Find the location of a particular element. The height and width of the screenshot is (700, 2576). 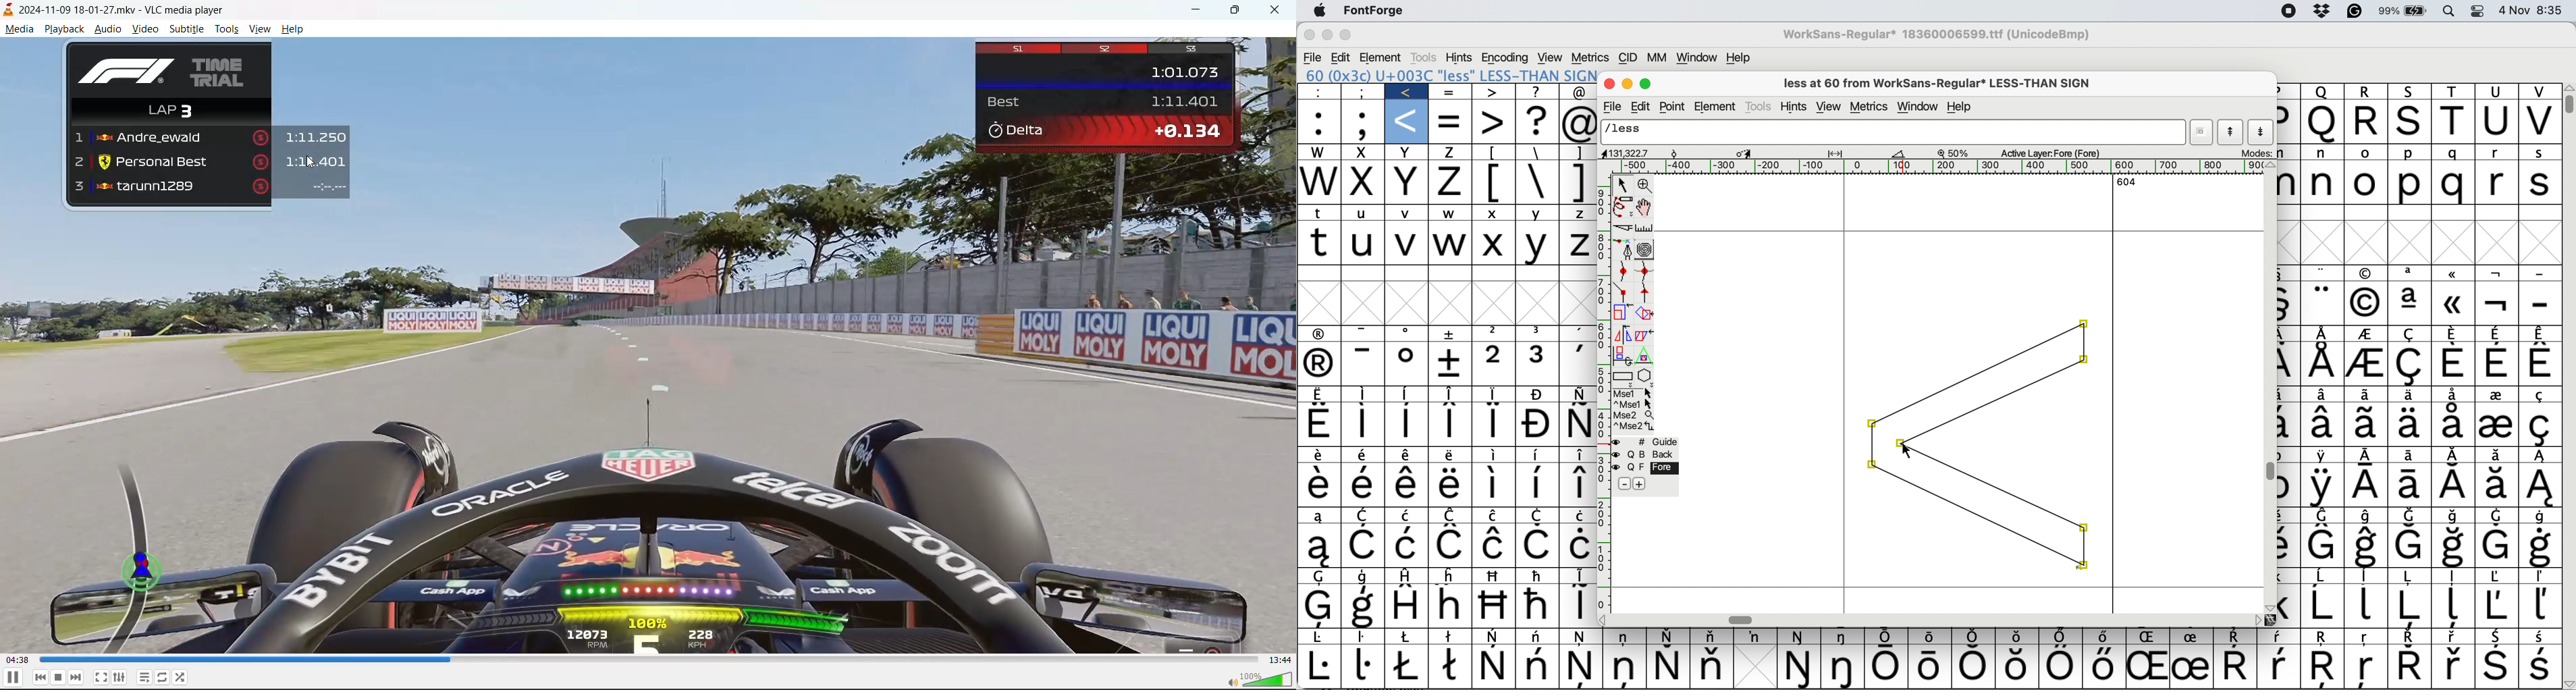

Symbol is located at coordinates (2455, 486).